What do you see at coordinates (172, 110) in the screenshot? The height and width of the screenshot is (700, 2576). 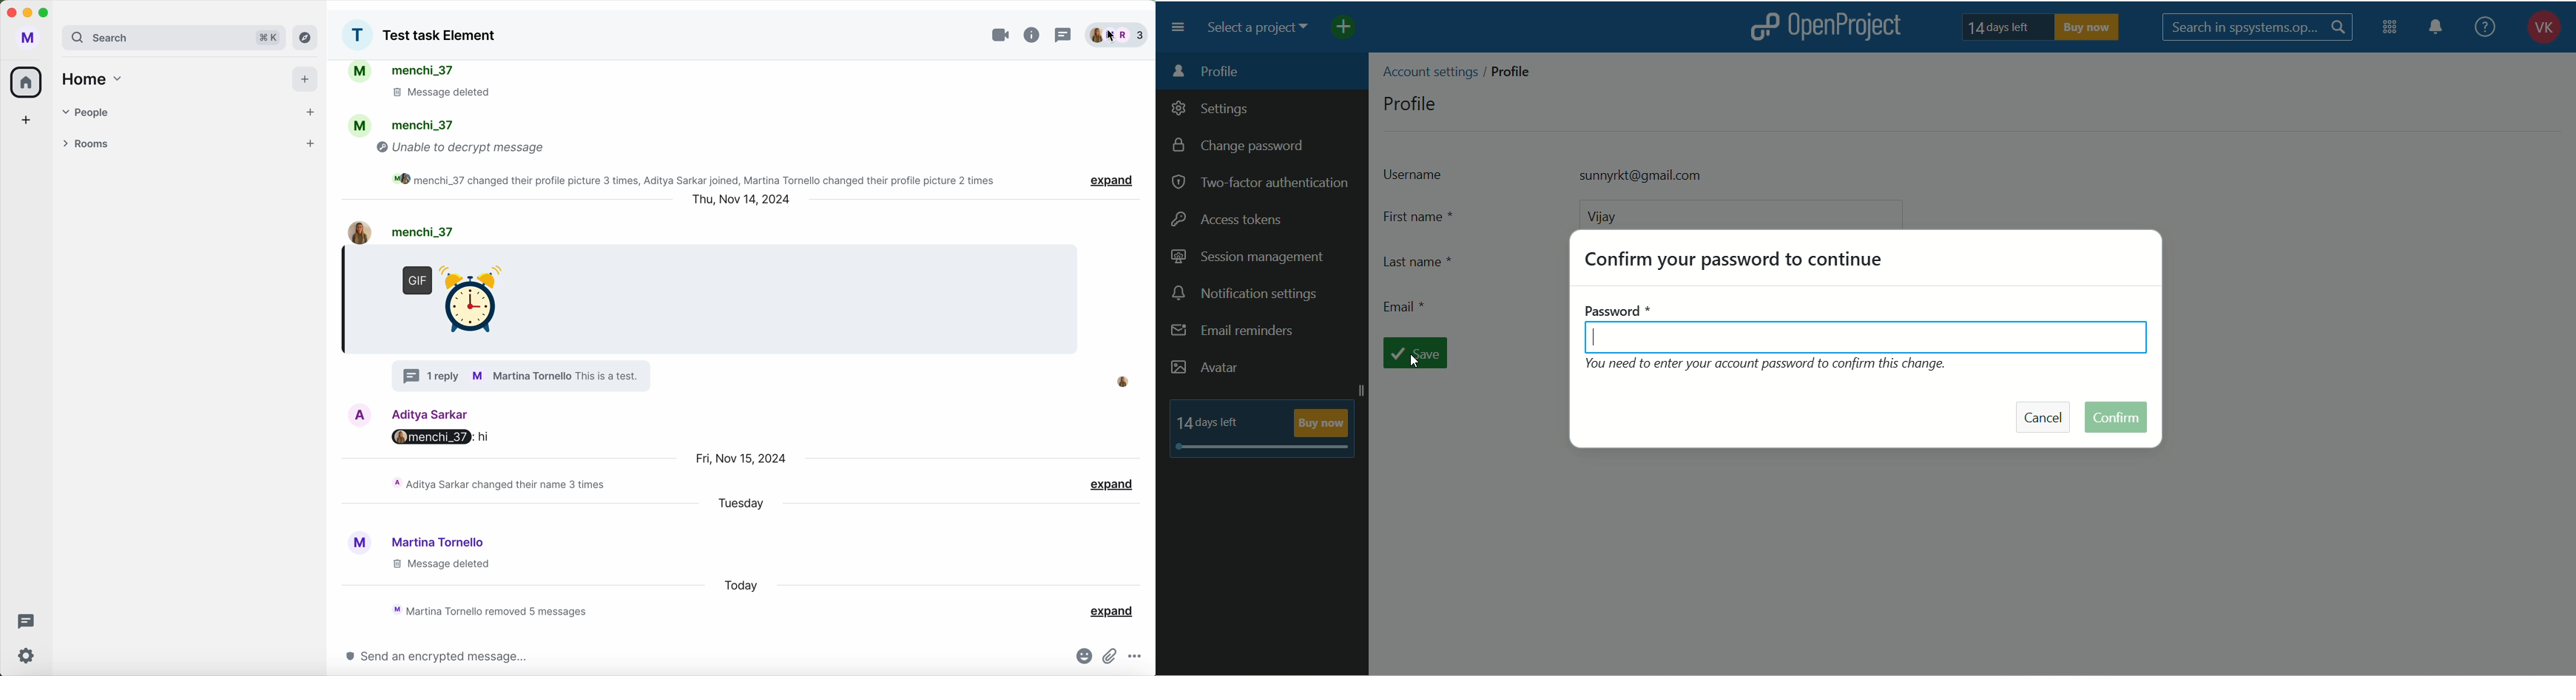 I see `people` at bounding box center [172, 110].